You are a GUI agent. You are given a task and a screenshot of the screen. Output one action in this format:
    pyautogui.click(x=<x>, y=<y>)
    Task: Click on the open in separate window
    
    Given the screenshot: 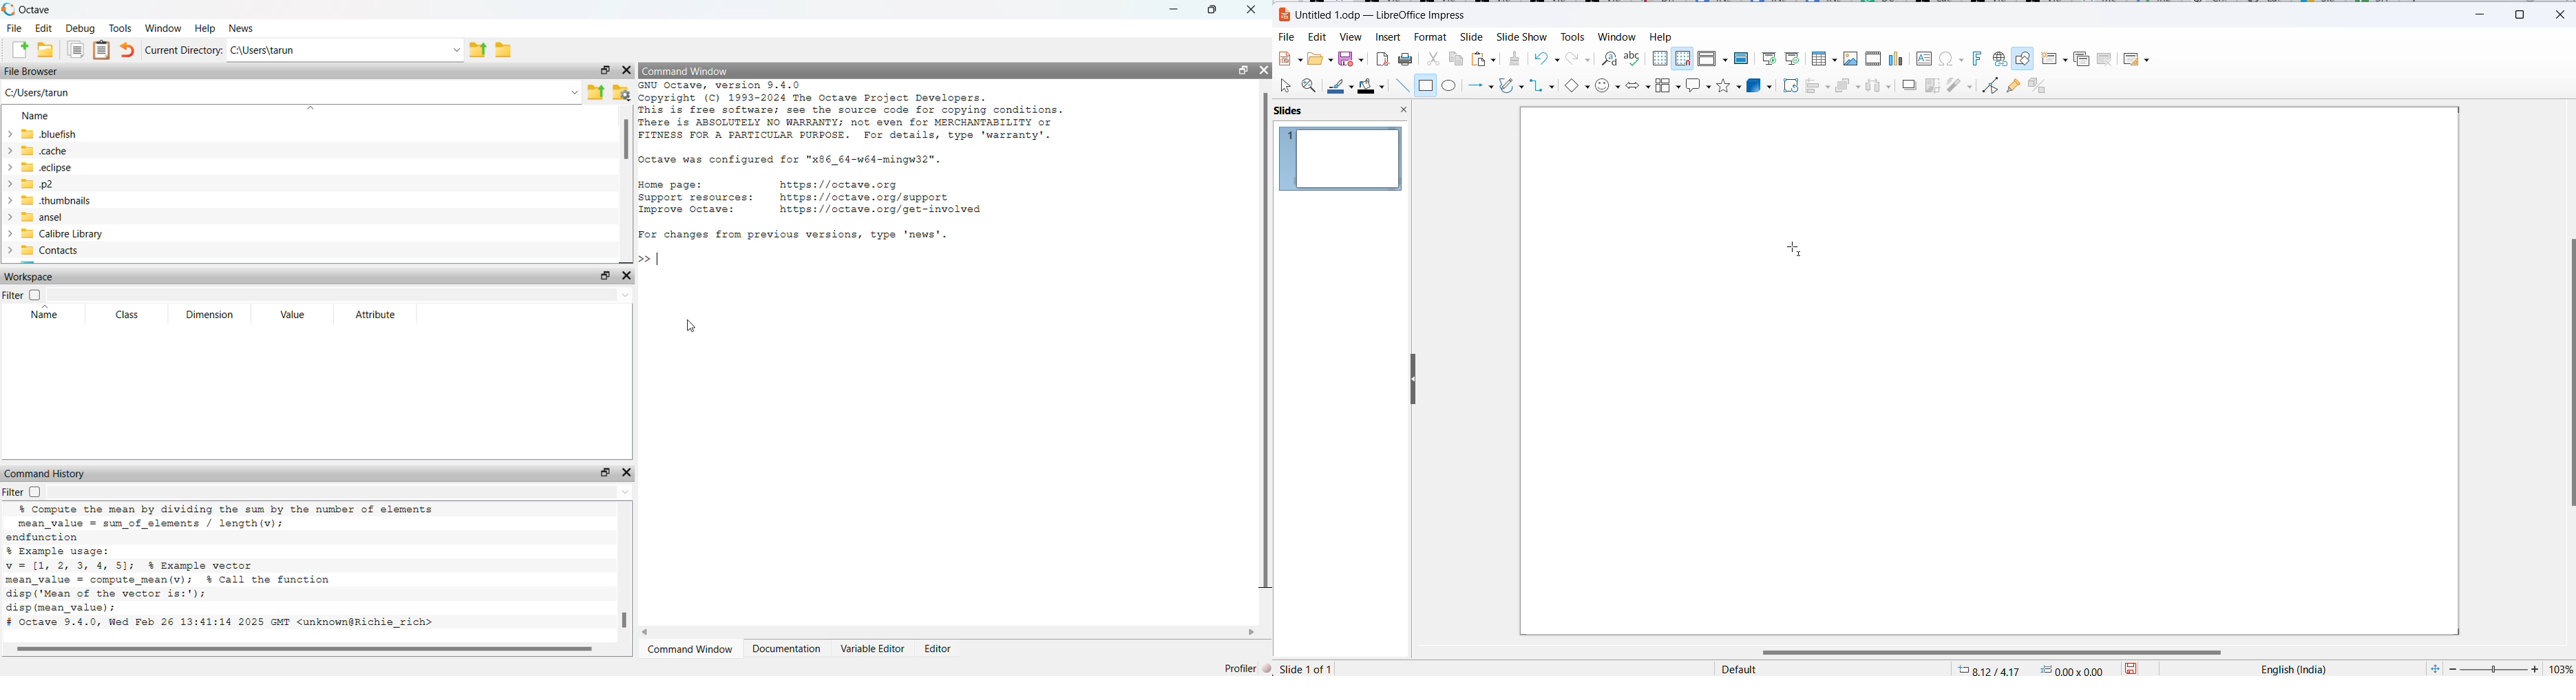 What is the action you would take?
    pyautogui.click(x=607, y=472)
    